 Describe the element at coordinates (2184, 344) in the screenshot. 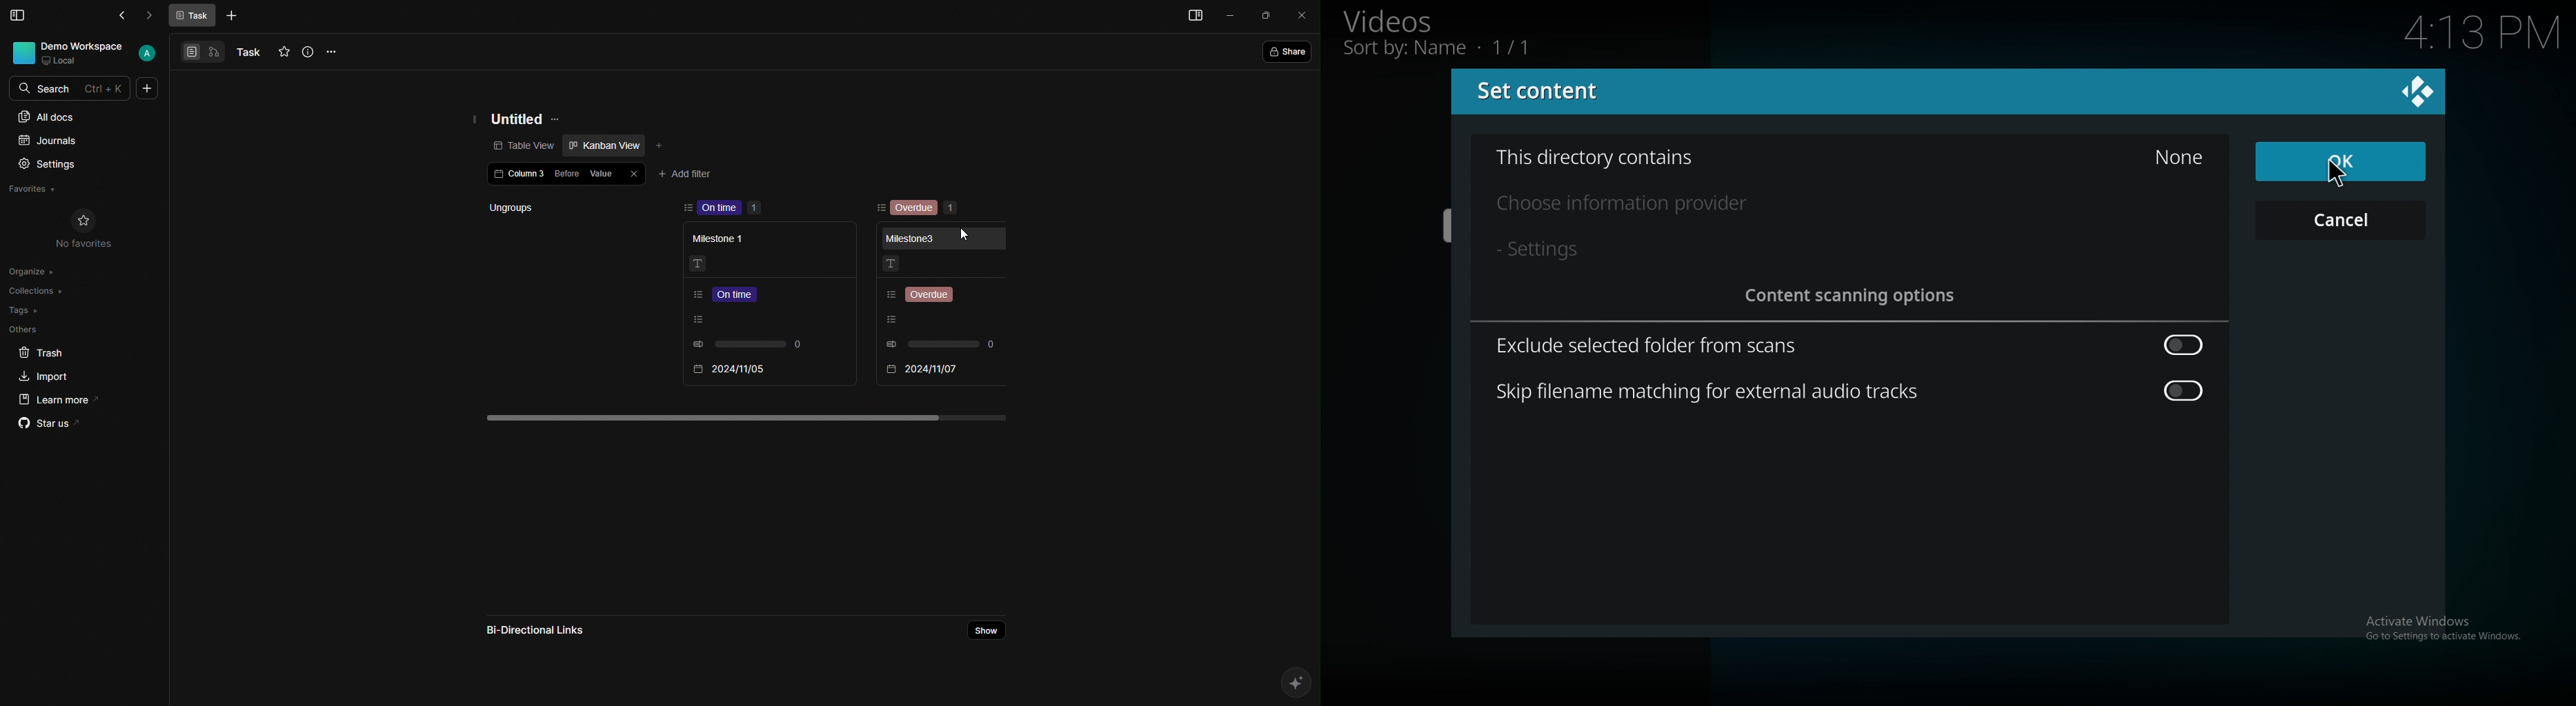

I see `on` at that location.